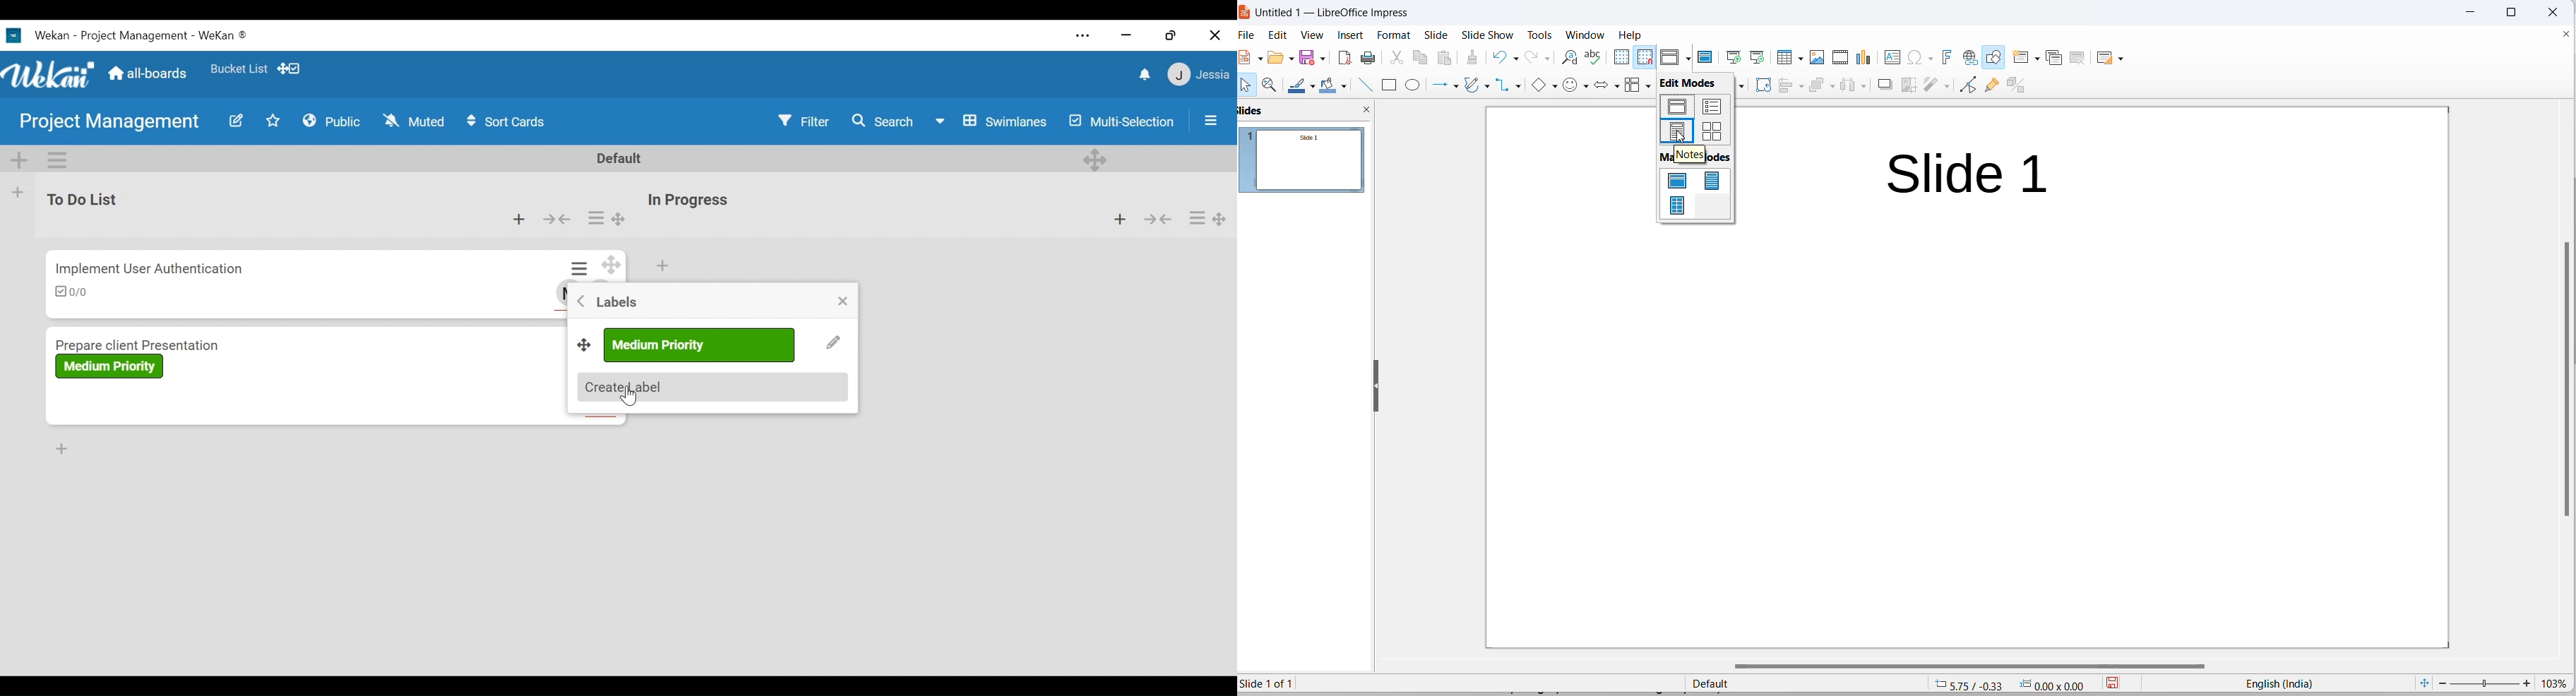 The image size is (2576, 700). I want to click on line and arrows, so click(1440, 86).